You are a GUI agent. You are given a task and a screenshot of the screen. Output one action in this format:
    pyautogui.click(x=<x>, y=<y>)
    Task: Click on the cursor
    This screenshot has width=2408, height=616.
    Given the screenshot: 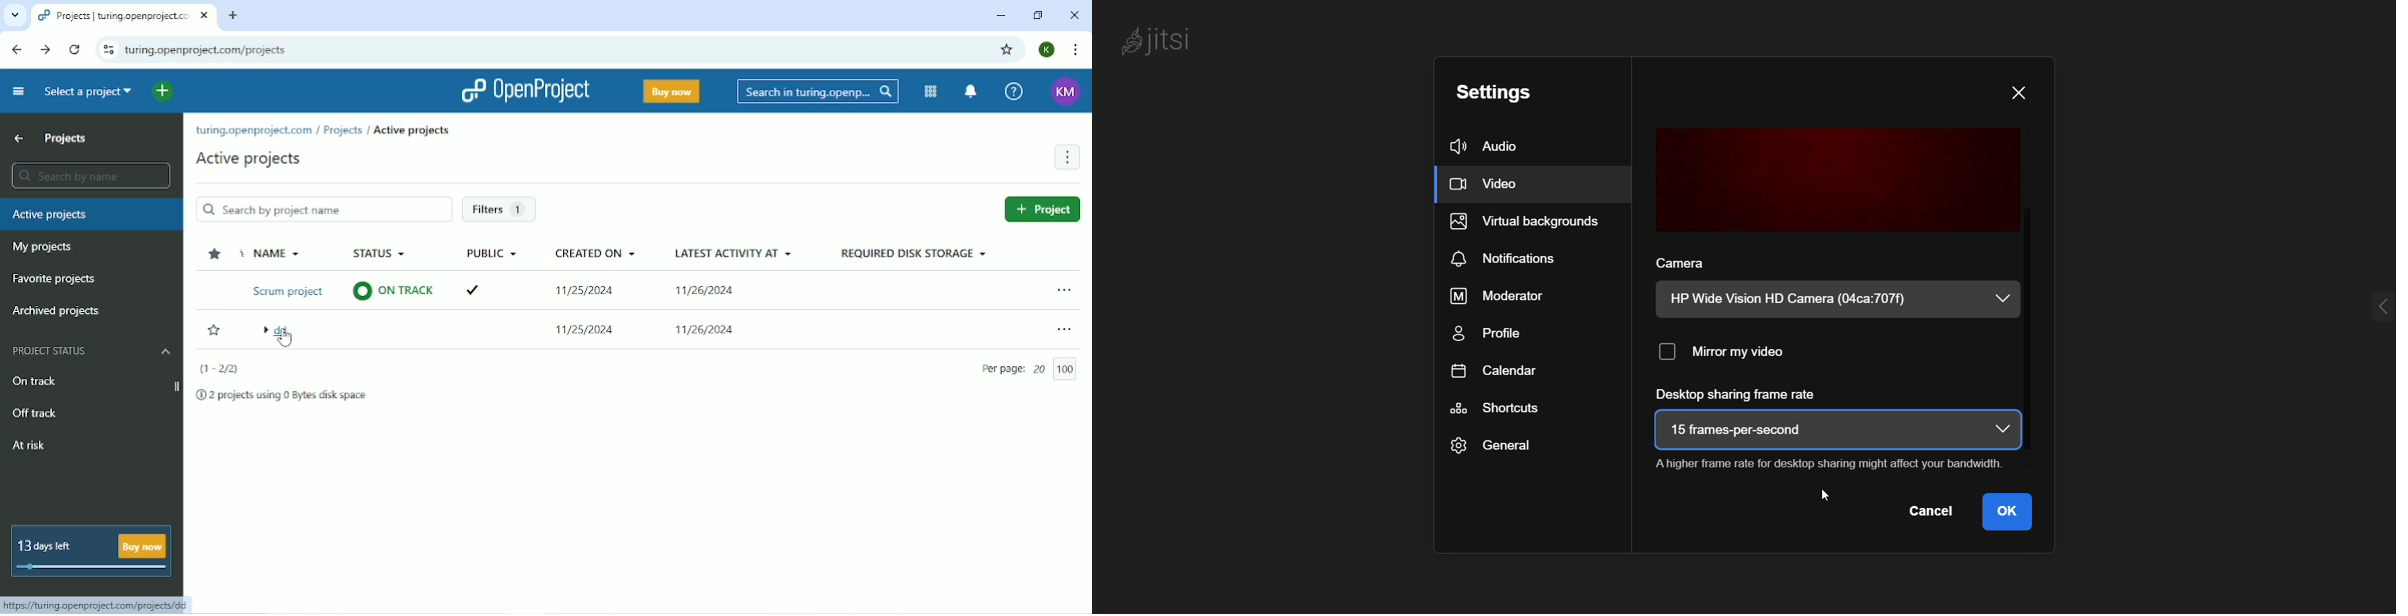 What is the action you would take?
    pyautogui.click(x=1829, y=496)
    